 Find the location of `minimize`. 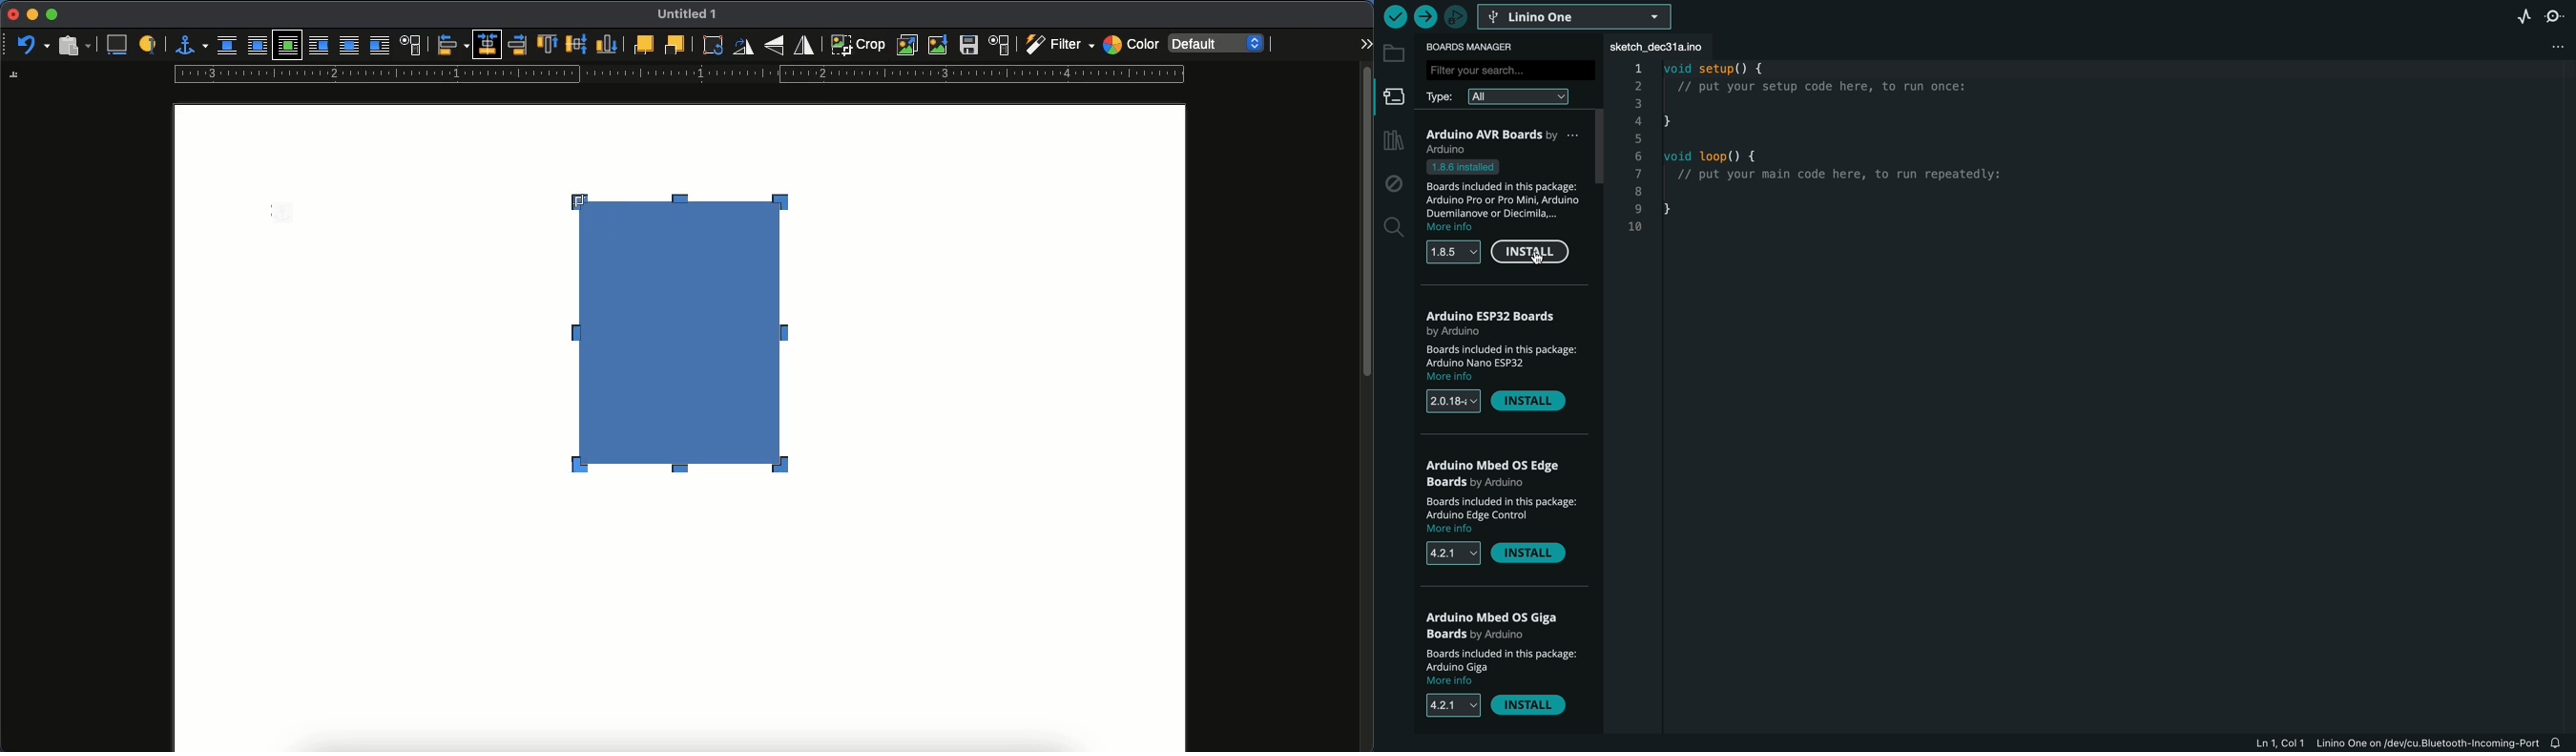

minimize is located at coordinates (31, 14).